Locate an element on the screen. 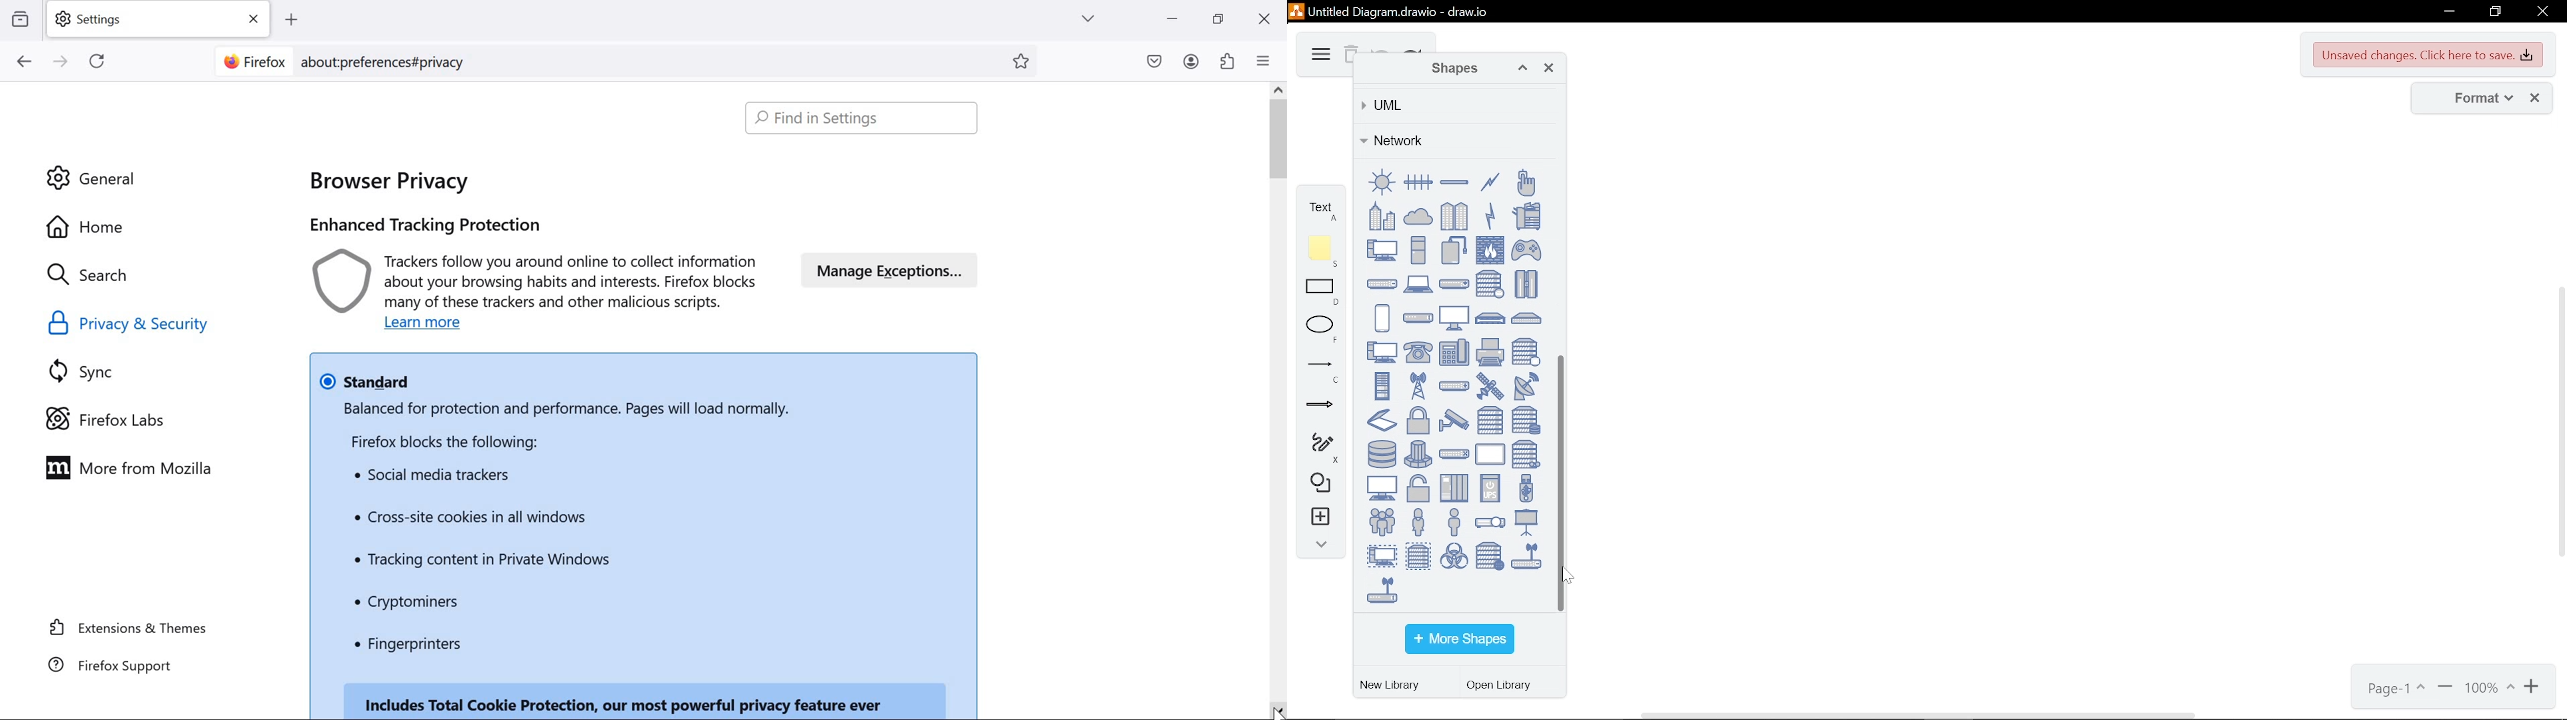  scrollbar is located at coordinates (1279, 401).